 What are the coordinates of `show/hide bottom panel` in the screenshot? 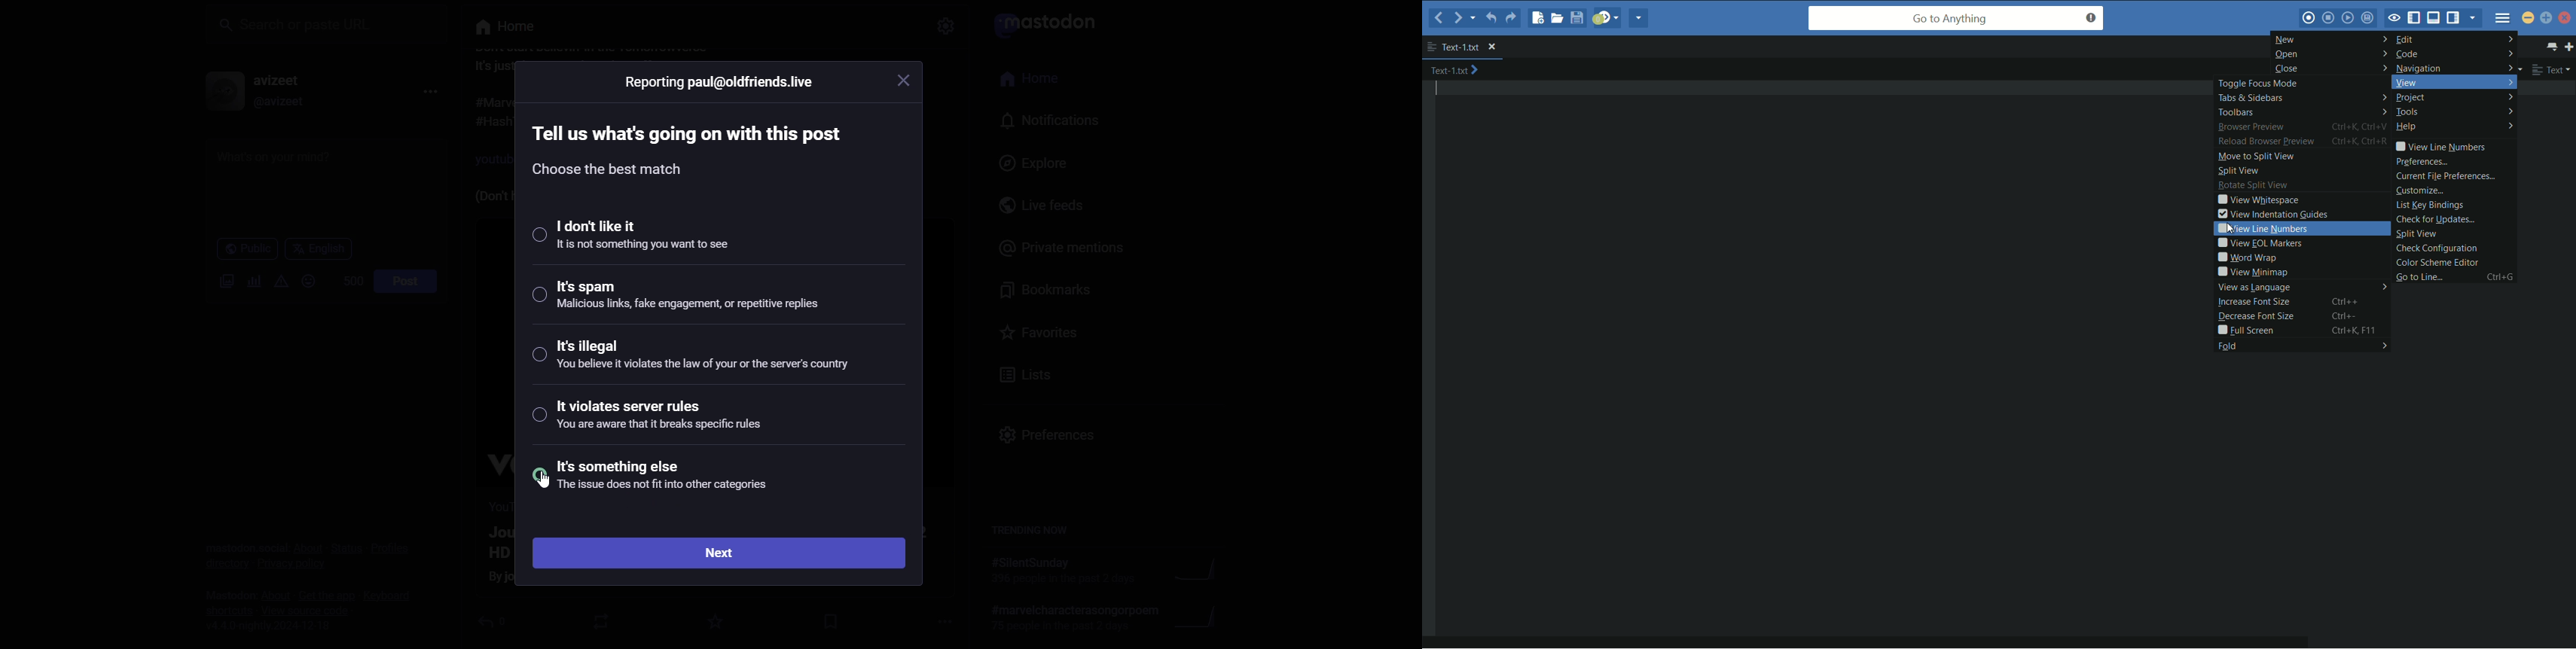 It's located at (2434, 19).